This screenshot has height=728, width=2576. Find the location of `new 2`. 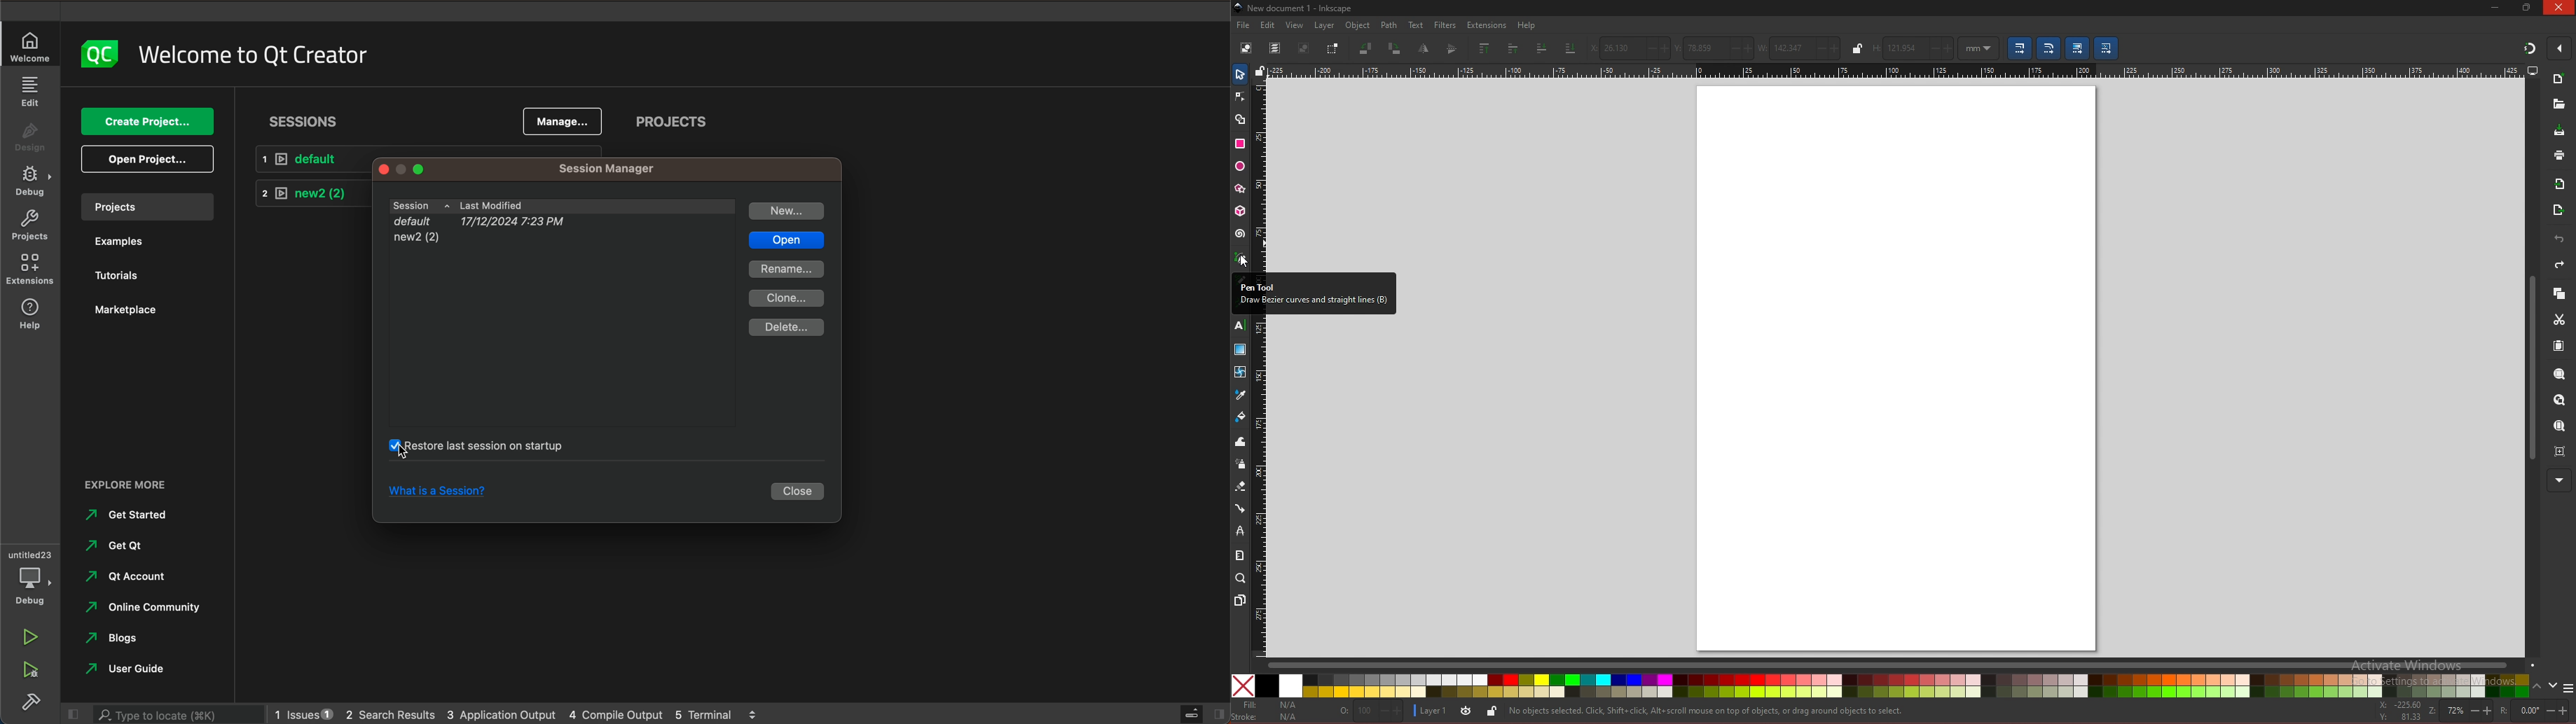

new 2 is located at coordinates (308, 195).